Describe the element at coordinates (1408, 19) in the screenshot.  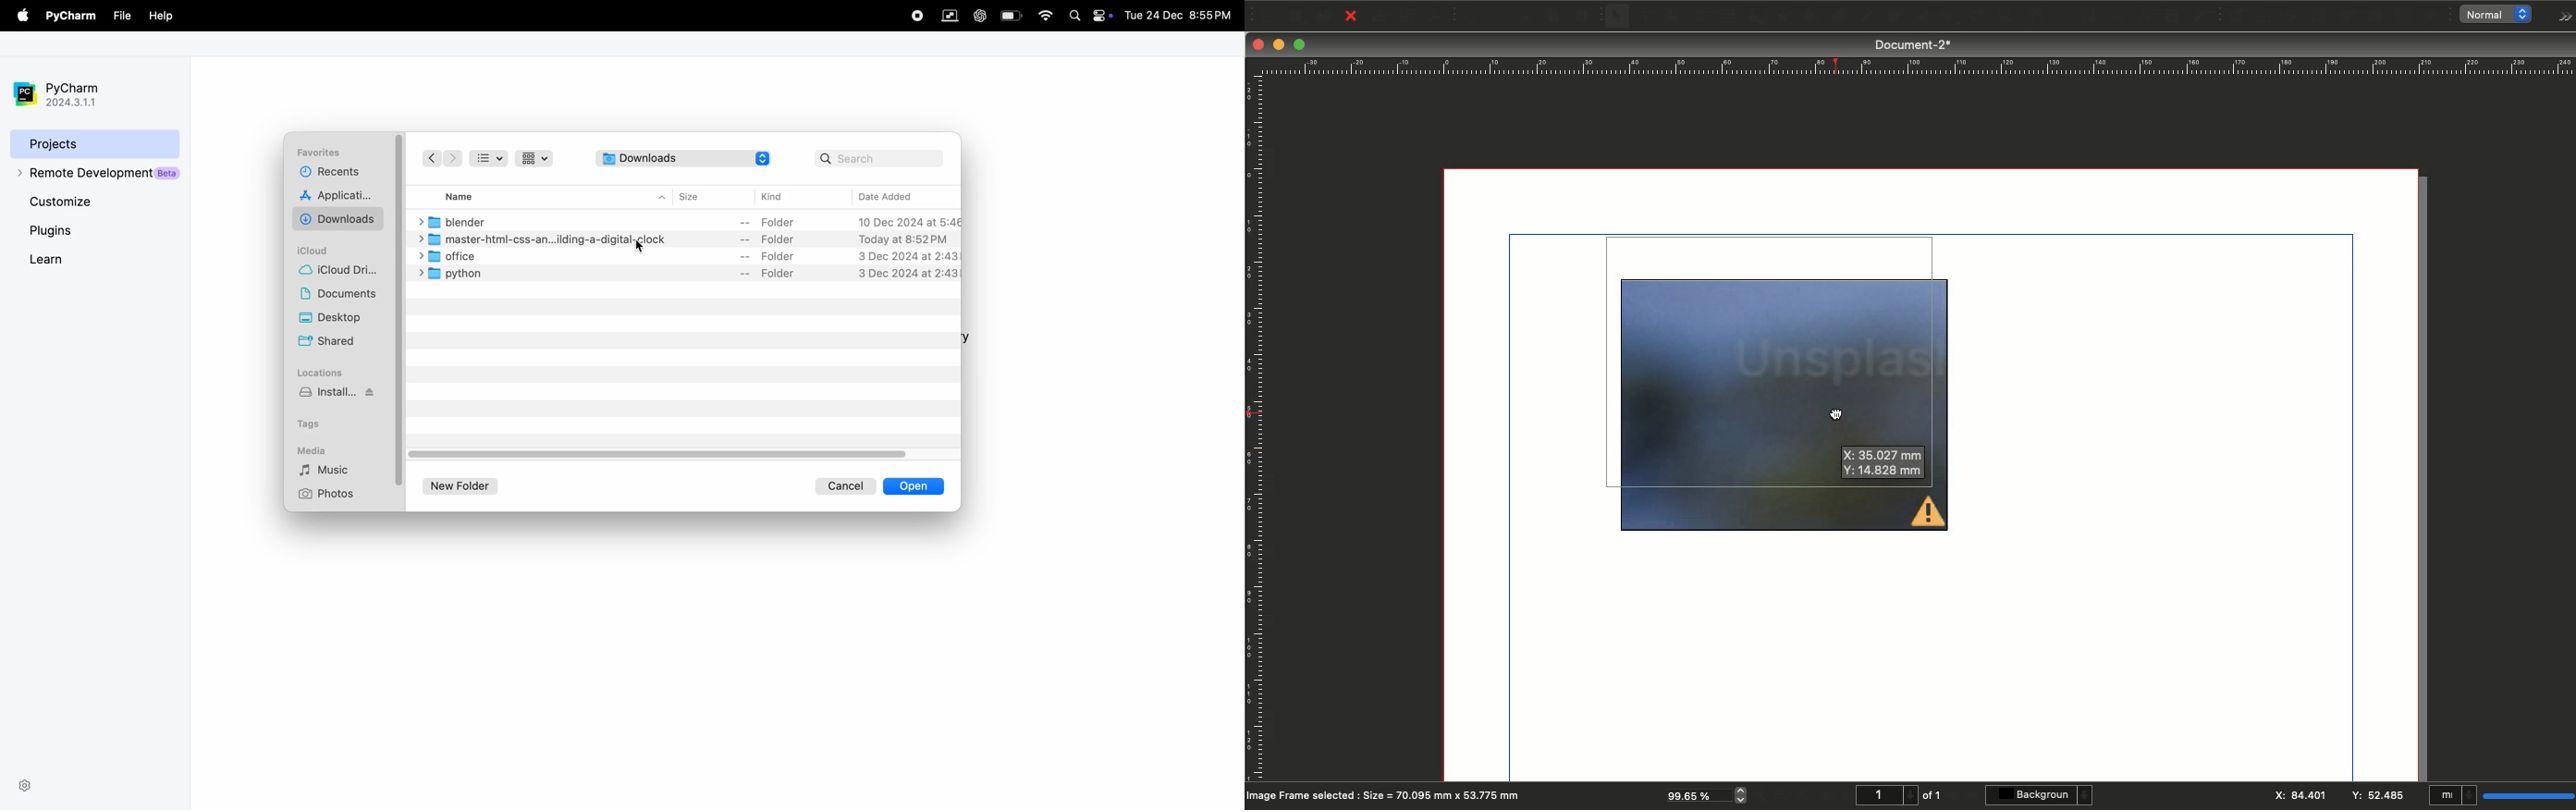
I see `Preflight verifier` at that location.